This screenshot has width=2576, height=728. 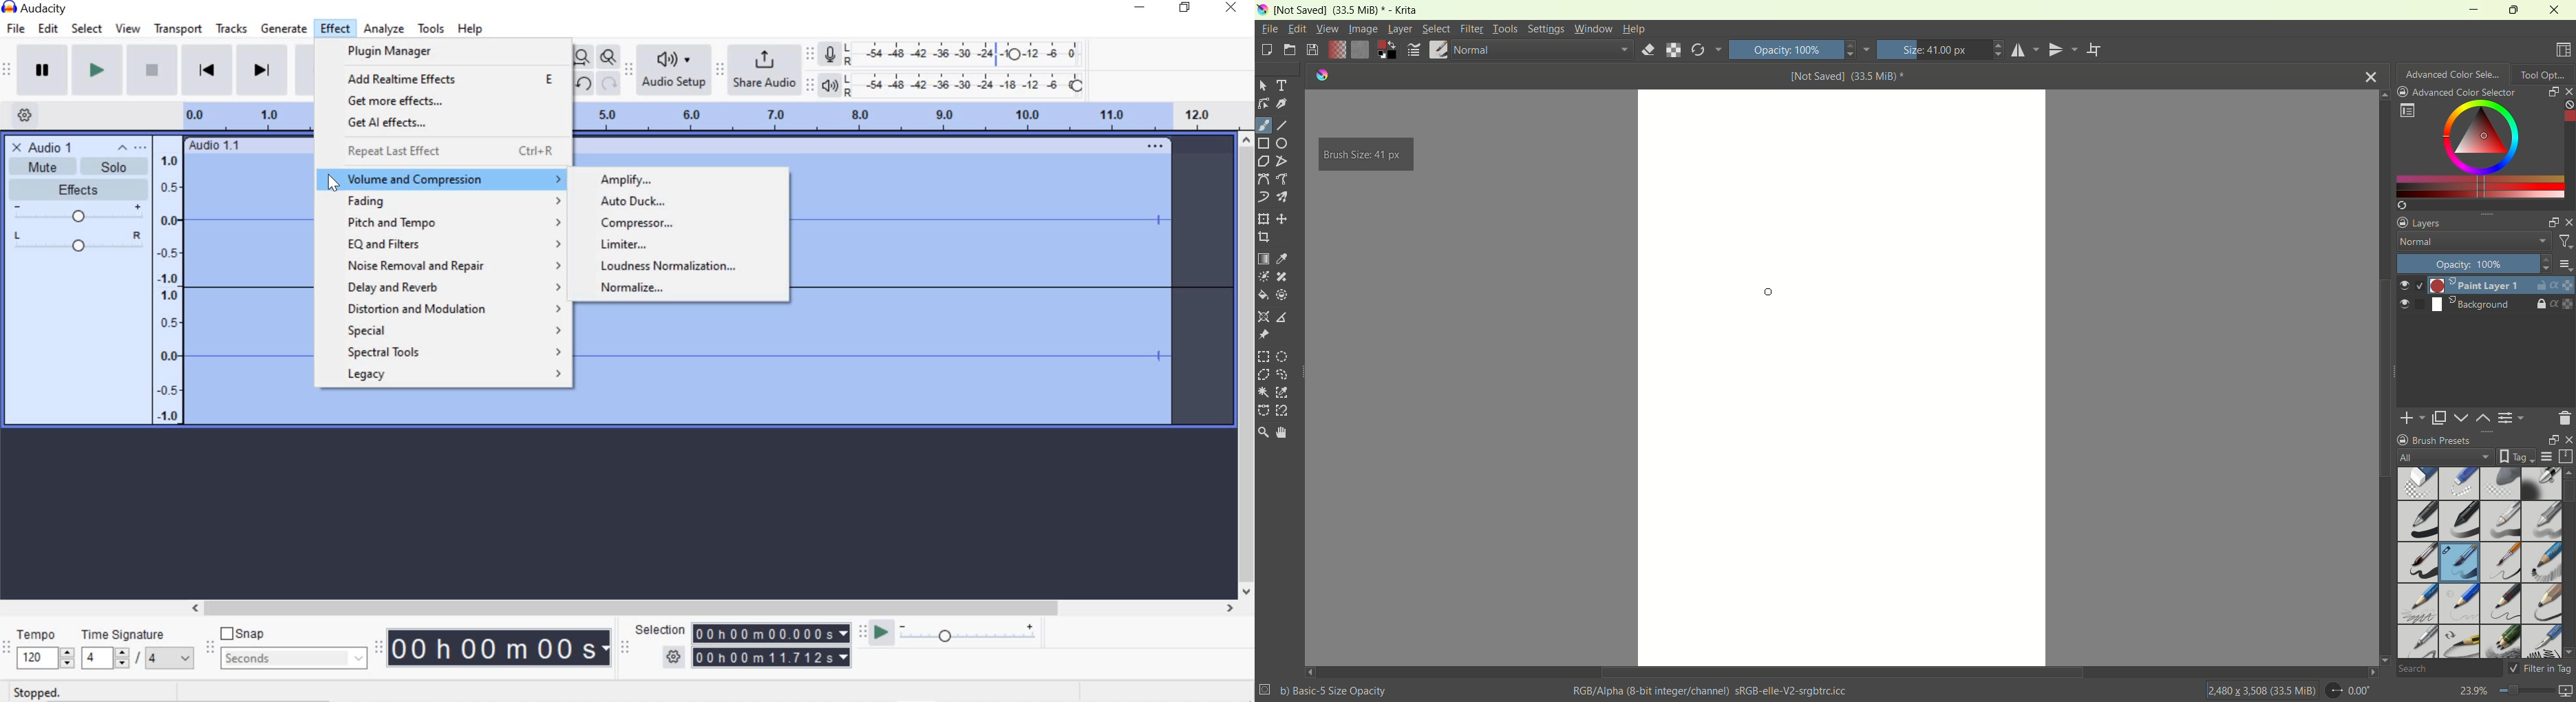 What do you see at coordinates (467, 29) in the screenshot?
I see `help` at bounding box center [467, 29].